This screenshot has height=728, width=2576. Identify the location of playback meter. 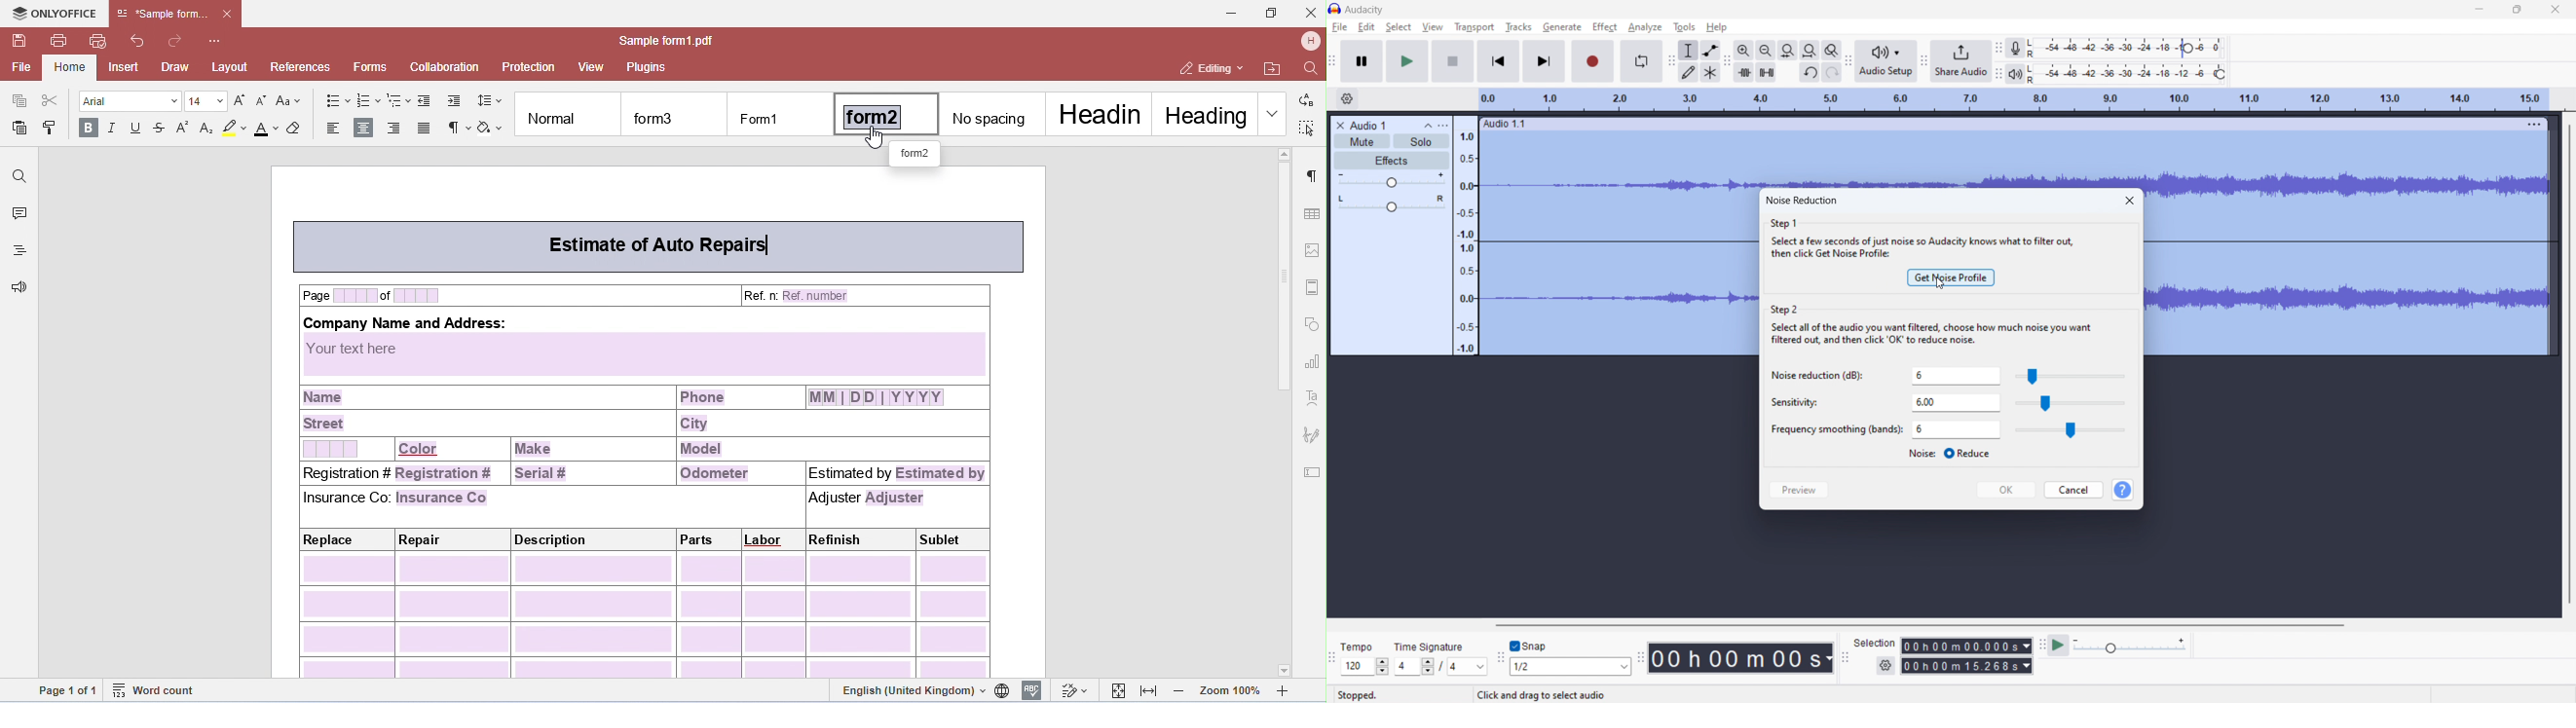
(2015, 74).